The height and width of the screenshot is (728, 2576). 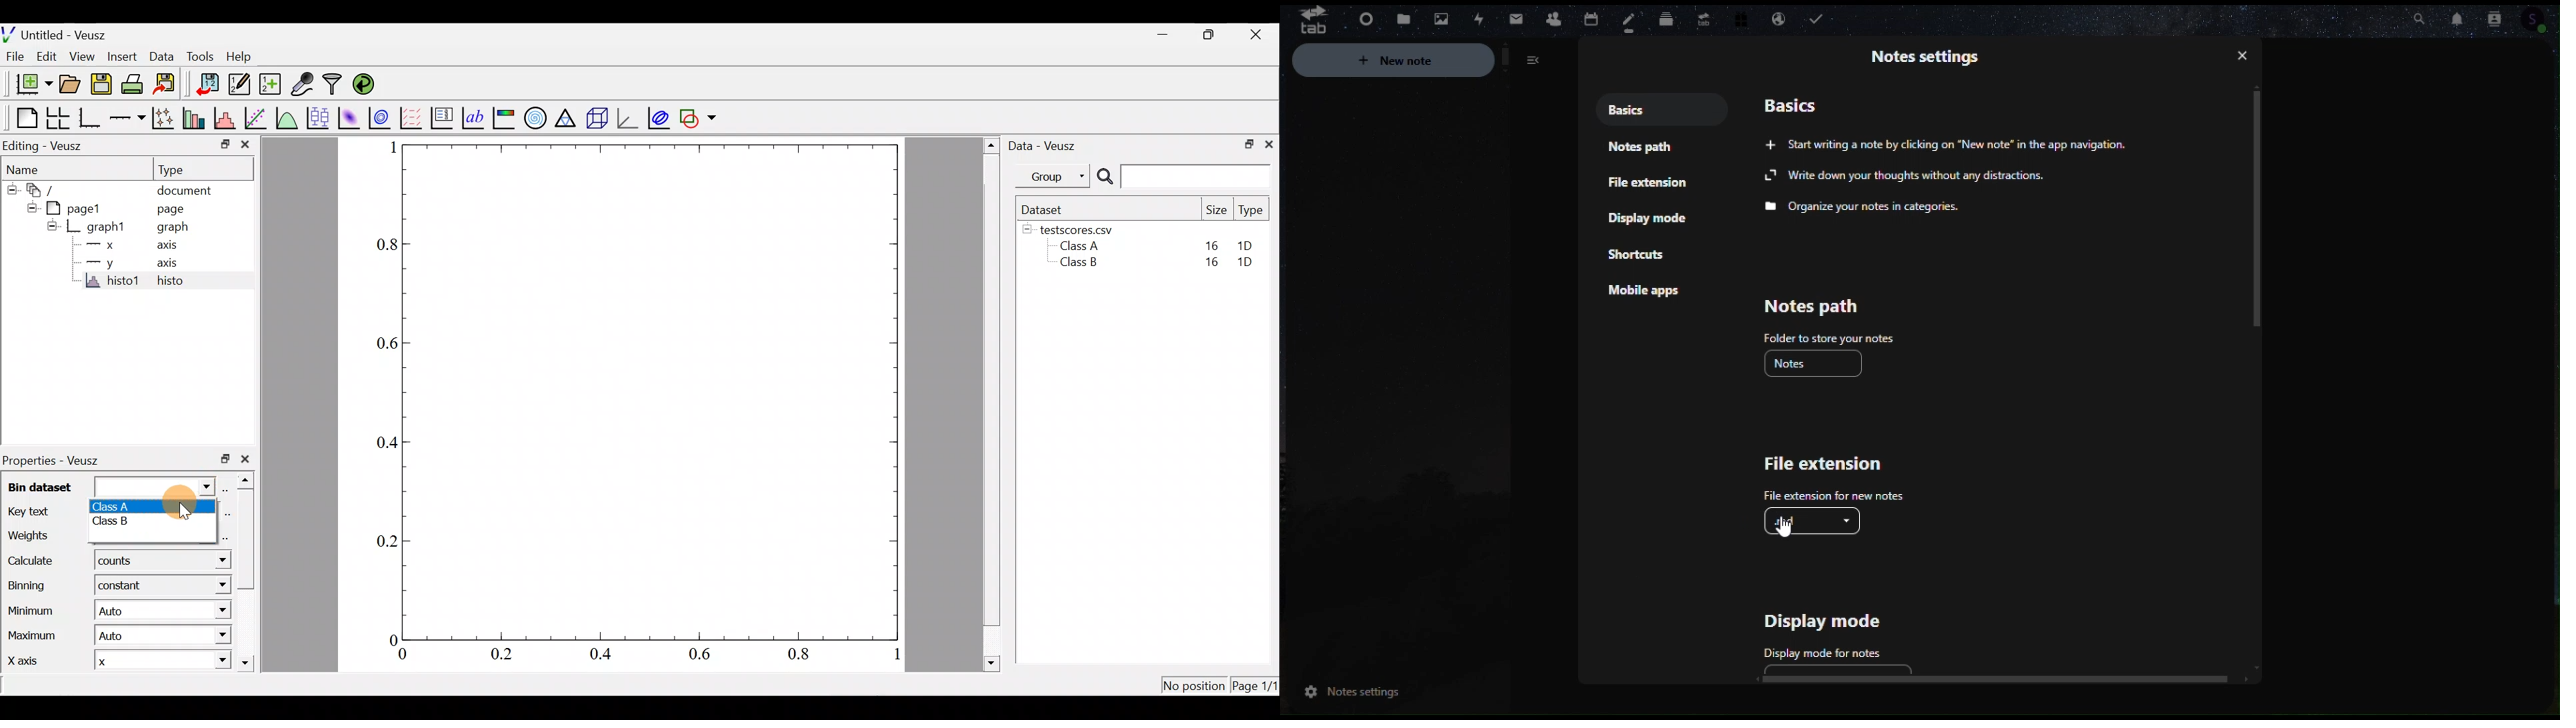 What do you see at coordinates (1349, 694) in the screenshot?
I see `notes settings` at bounding box center [1349, 694].